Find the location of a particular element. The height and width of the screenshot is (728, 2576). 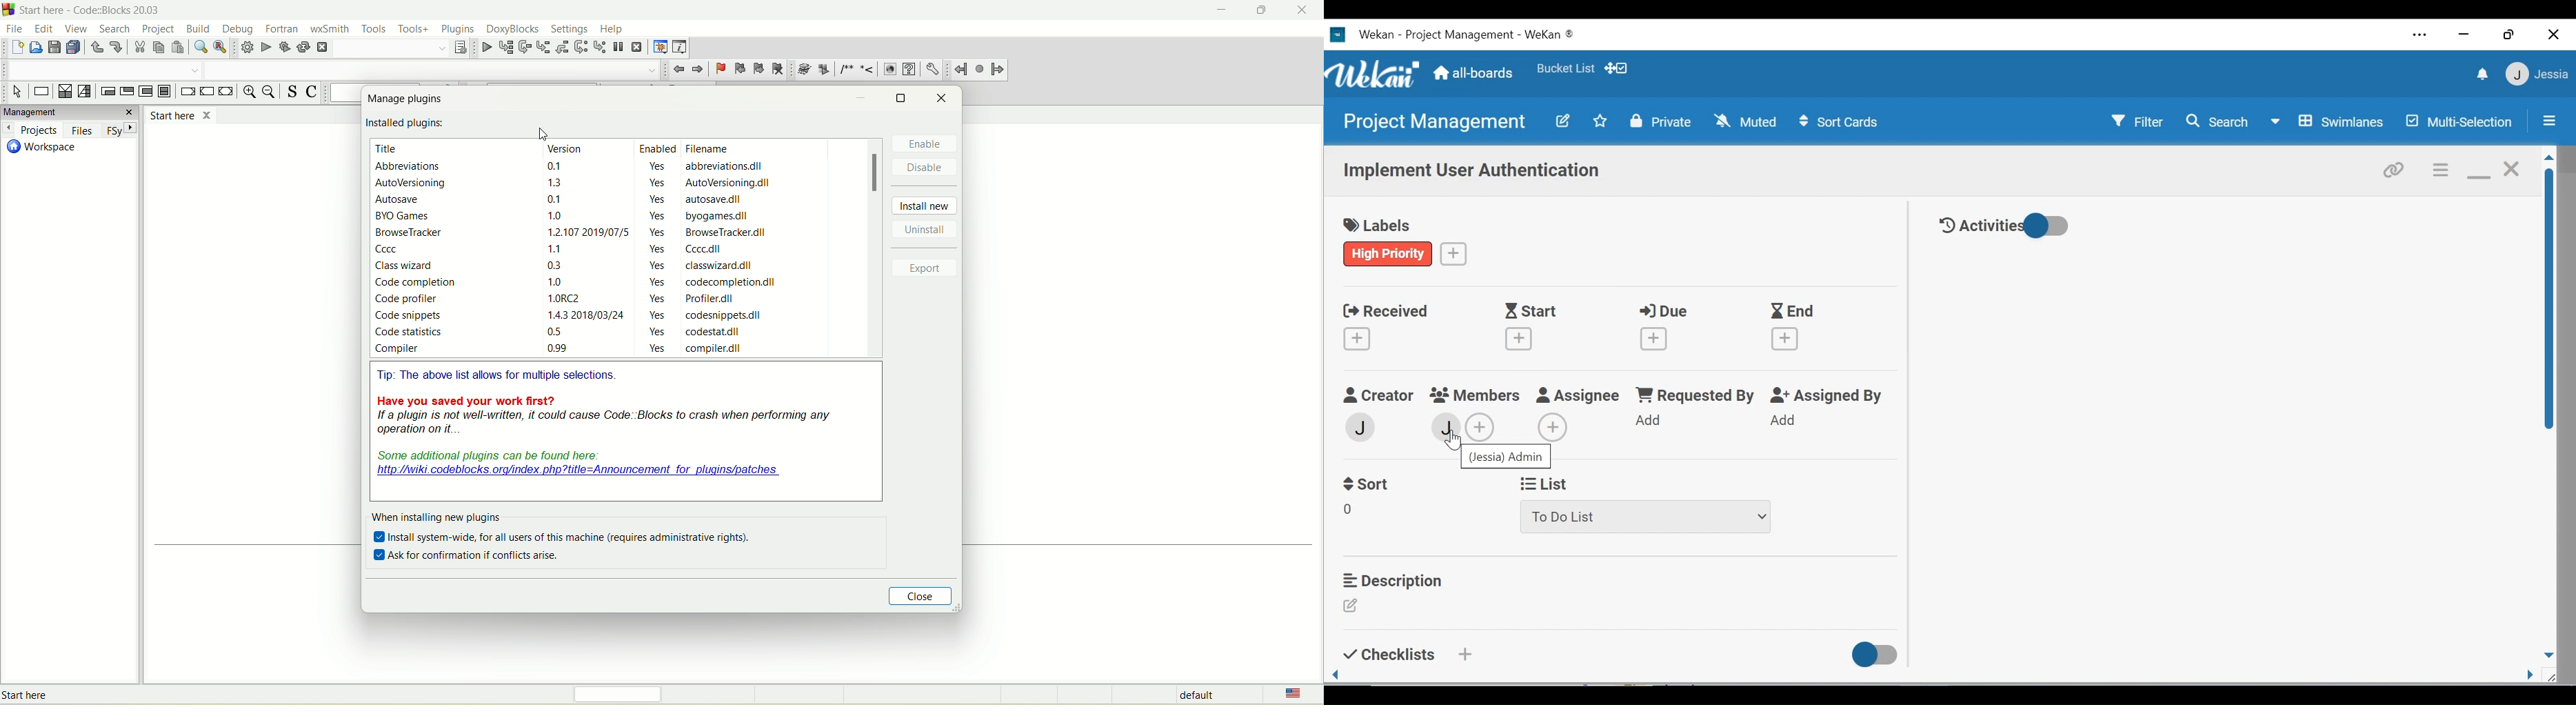

previous bookmark is located at coordinates (740, 68).